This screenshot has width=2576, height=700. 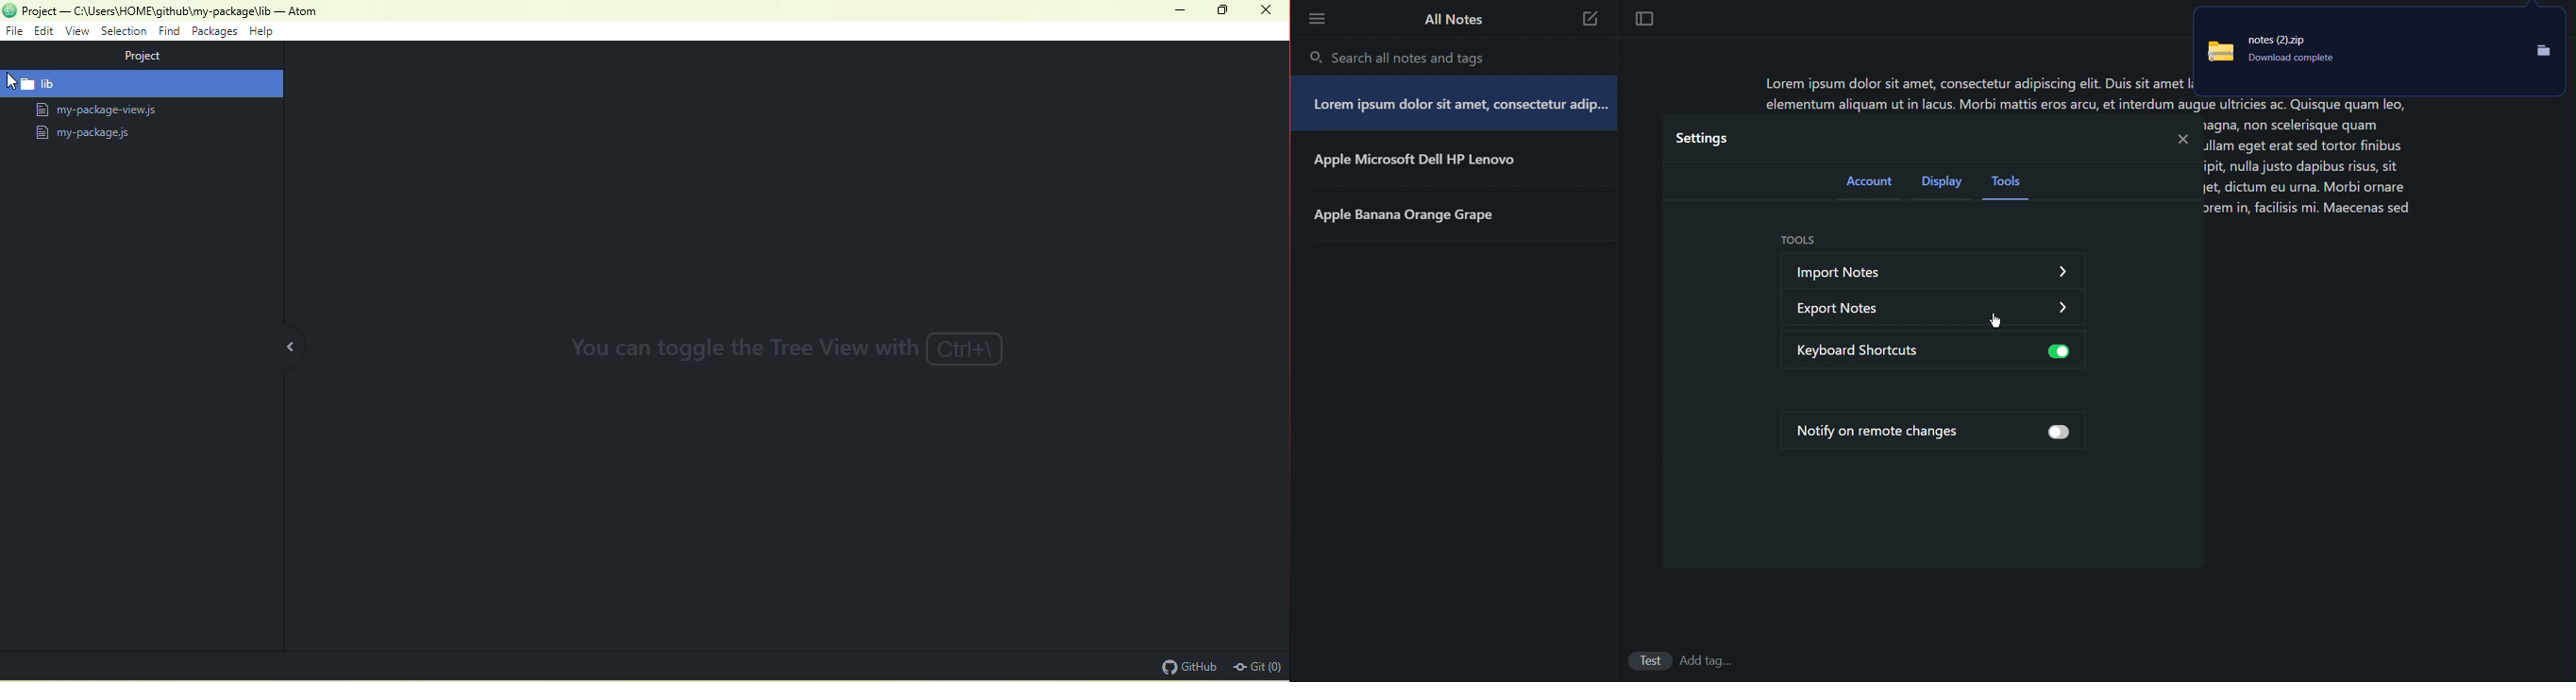 I want to click on atom icon, so click(x=9, y=10).